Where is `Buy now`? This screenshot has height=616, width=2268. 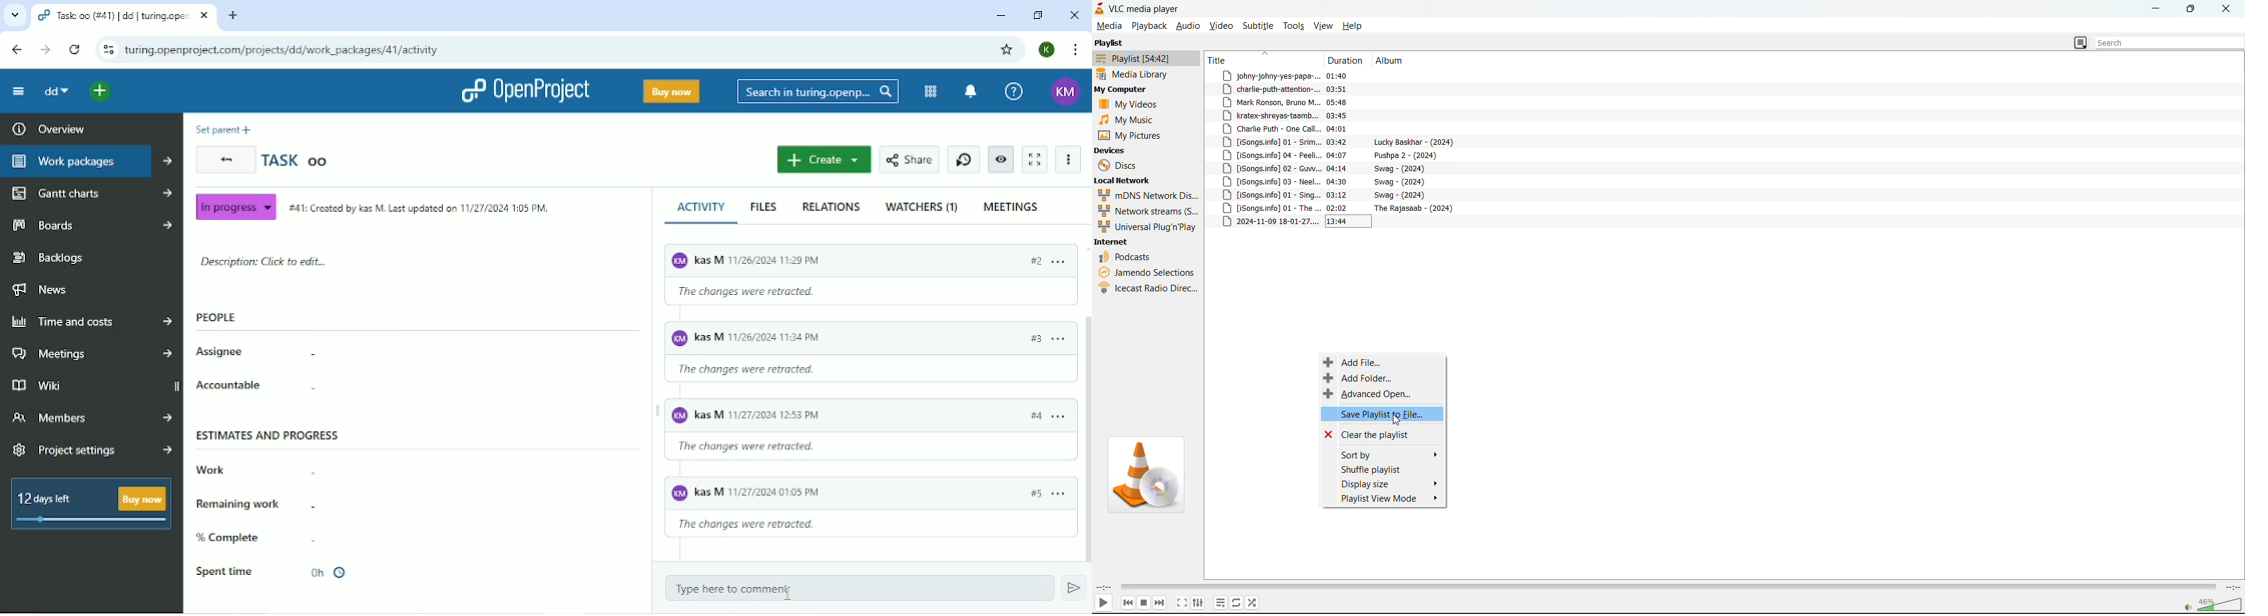
Buy now is located at coordinates (672, 92).